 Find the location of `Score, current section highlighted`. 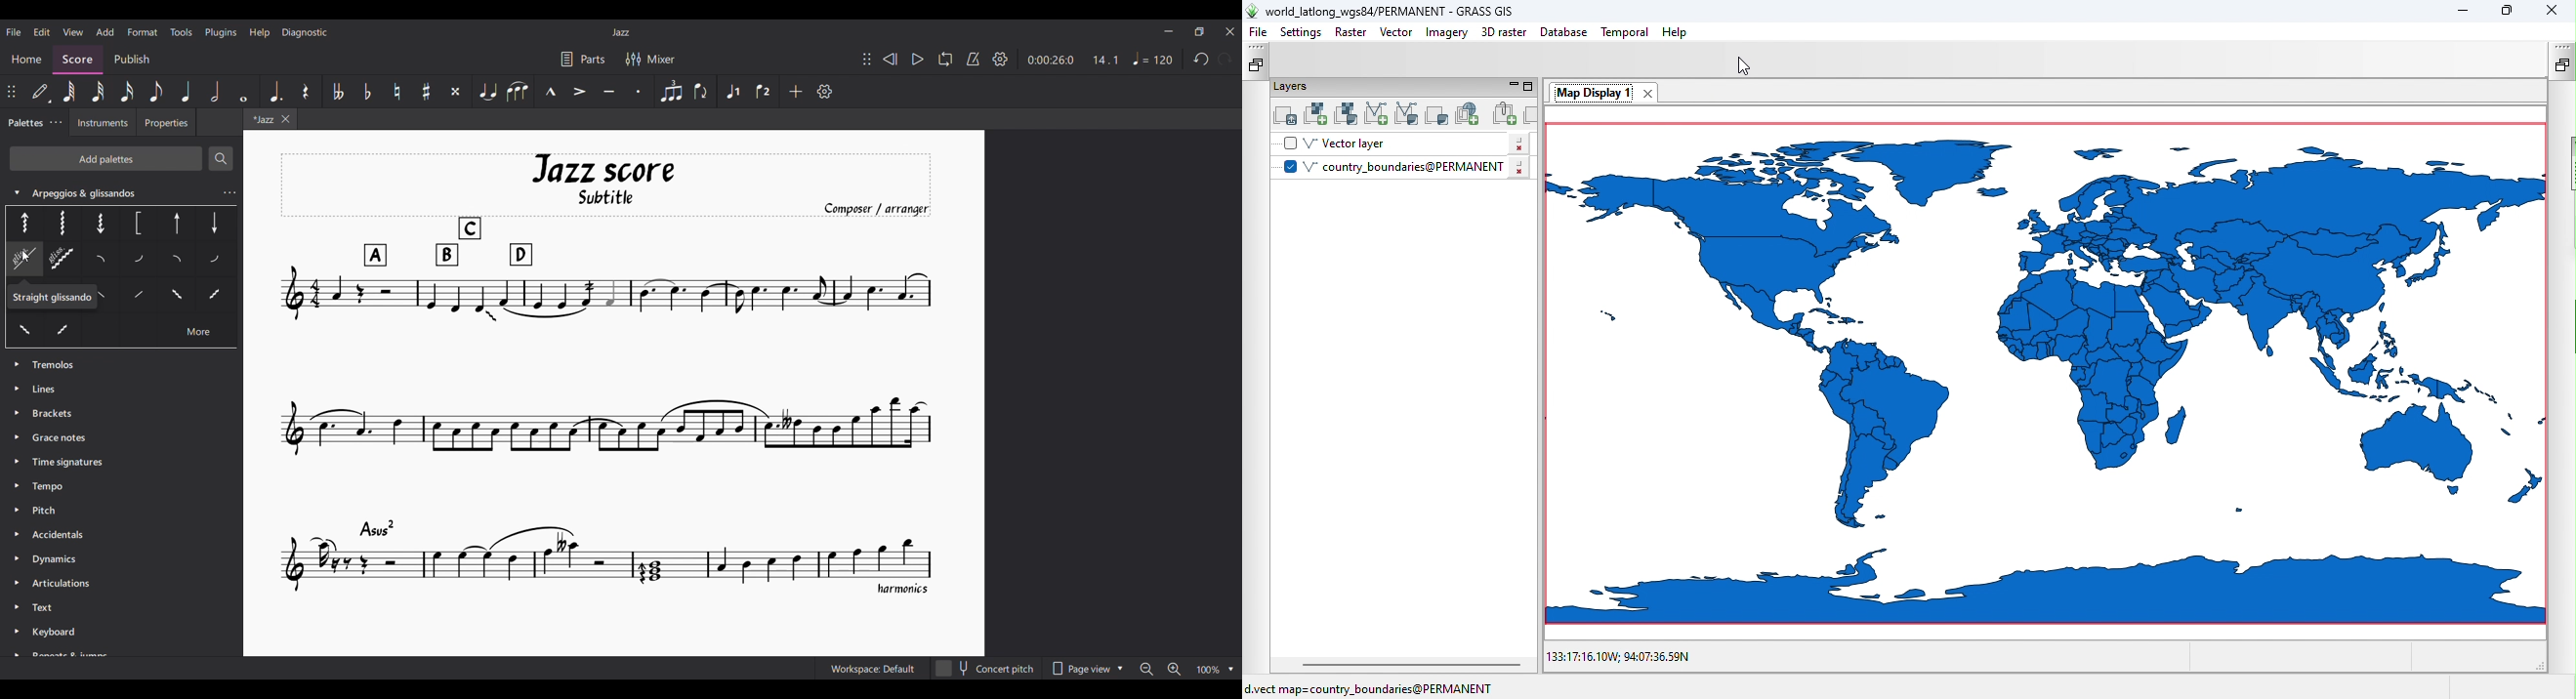

Score, current section highlighted is located at coordinates (78, 56).